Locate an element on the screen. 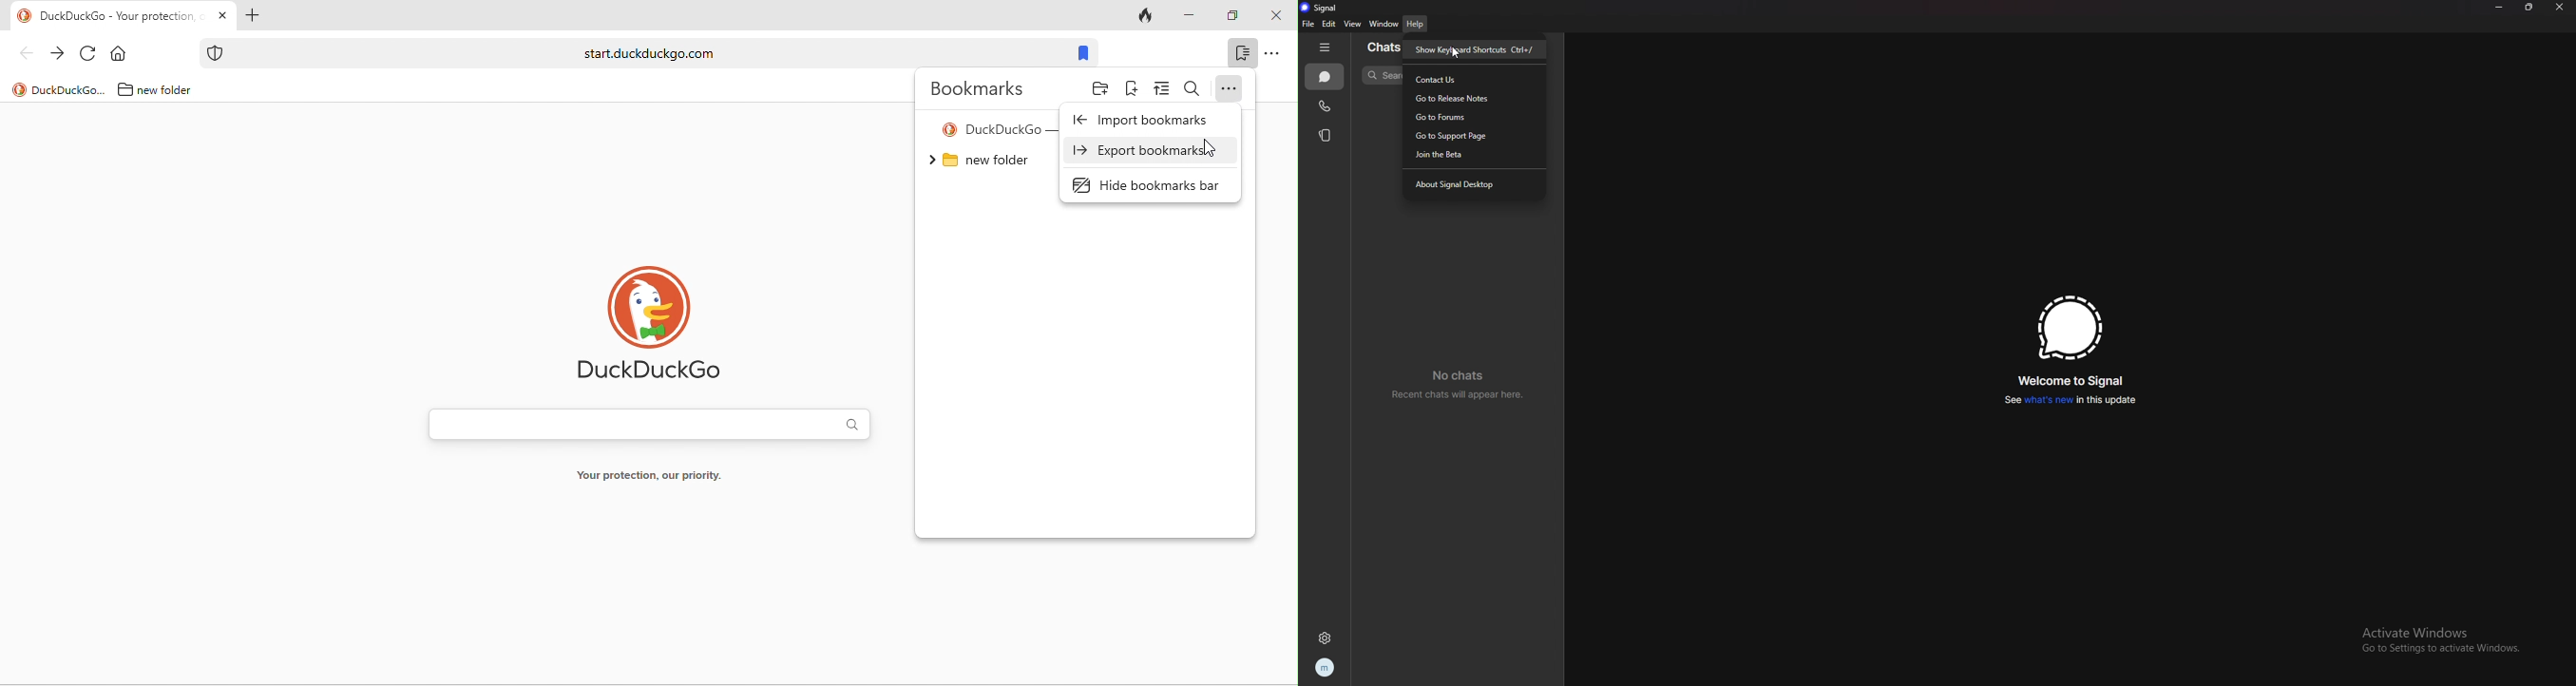 This screenshot has height=700, width=2576. help is located at coordinates (1415, 24).